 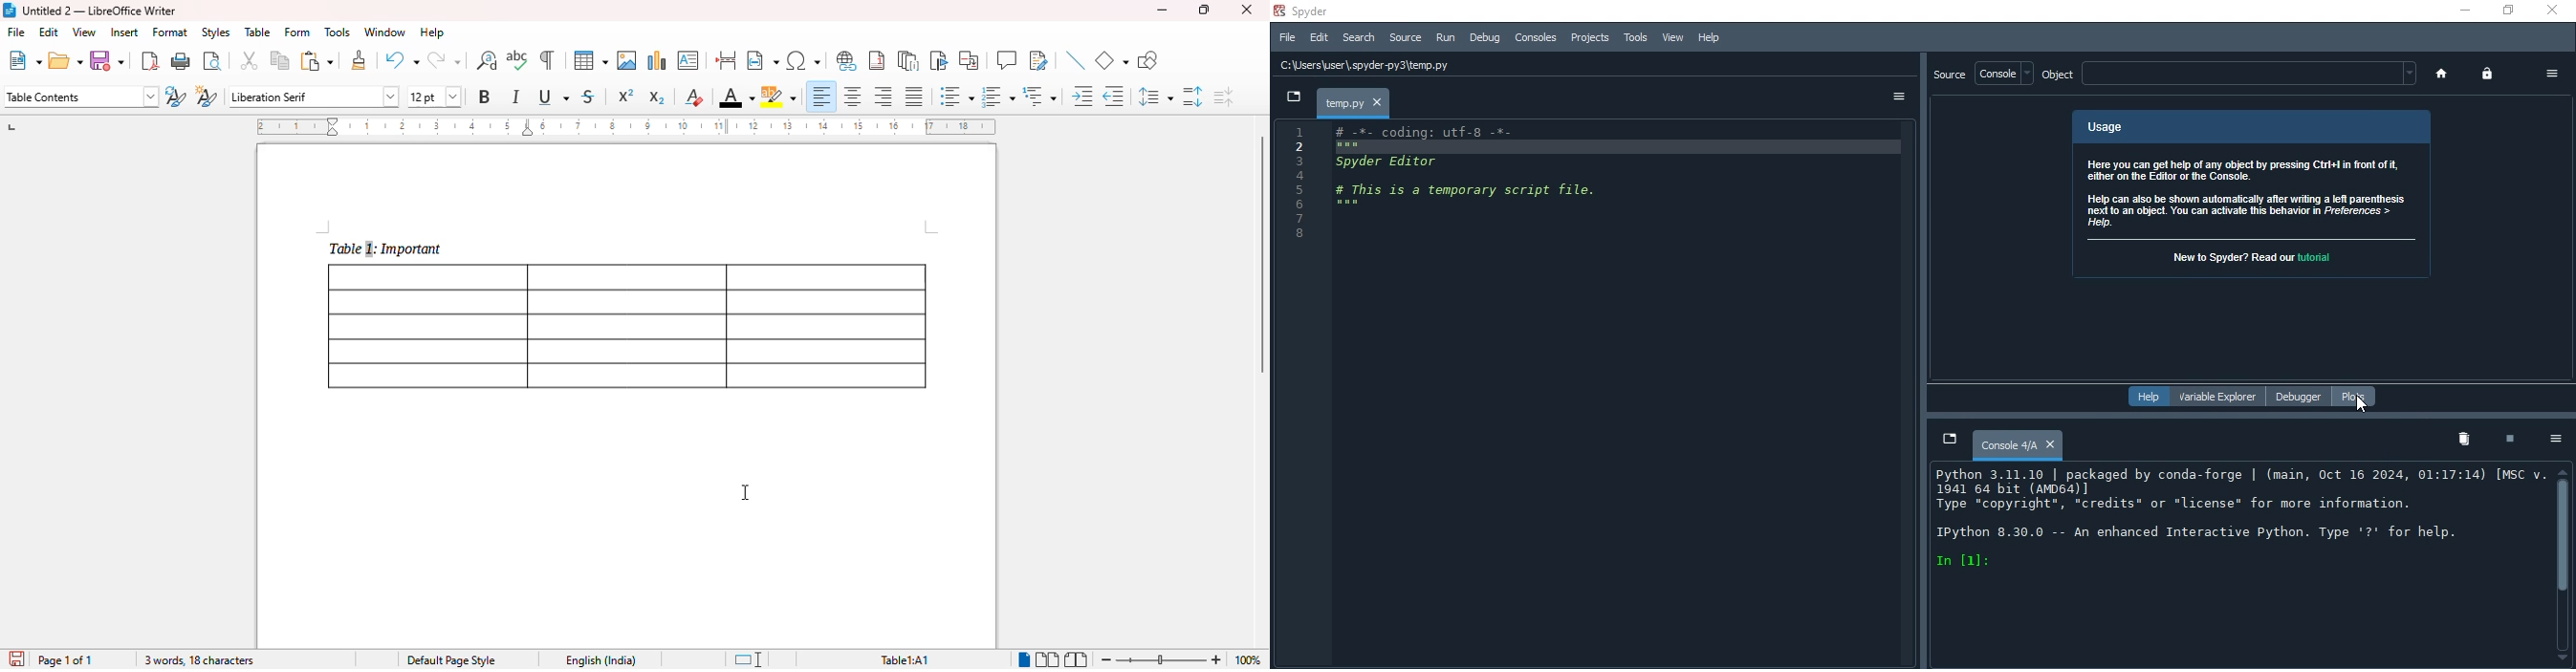 I want to click on toggle formatting marks , so click(x=547, y=59).